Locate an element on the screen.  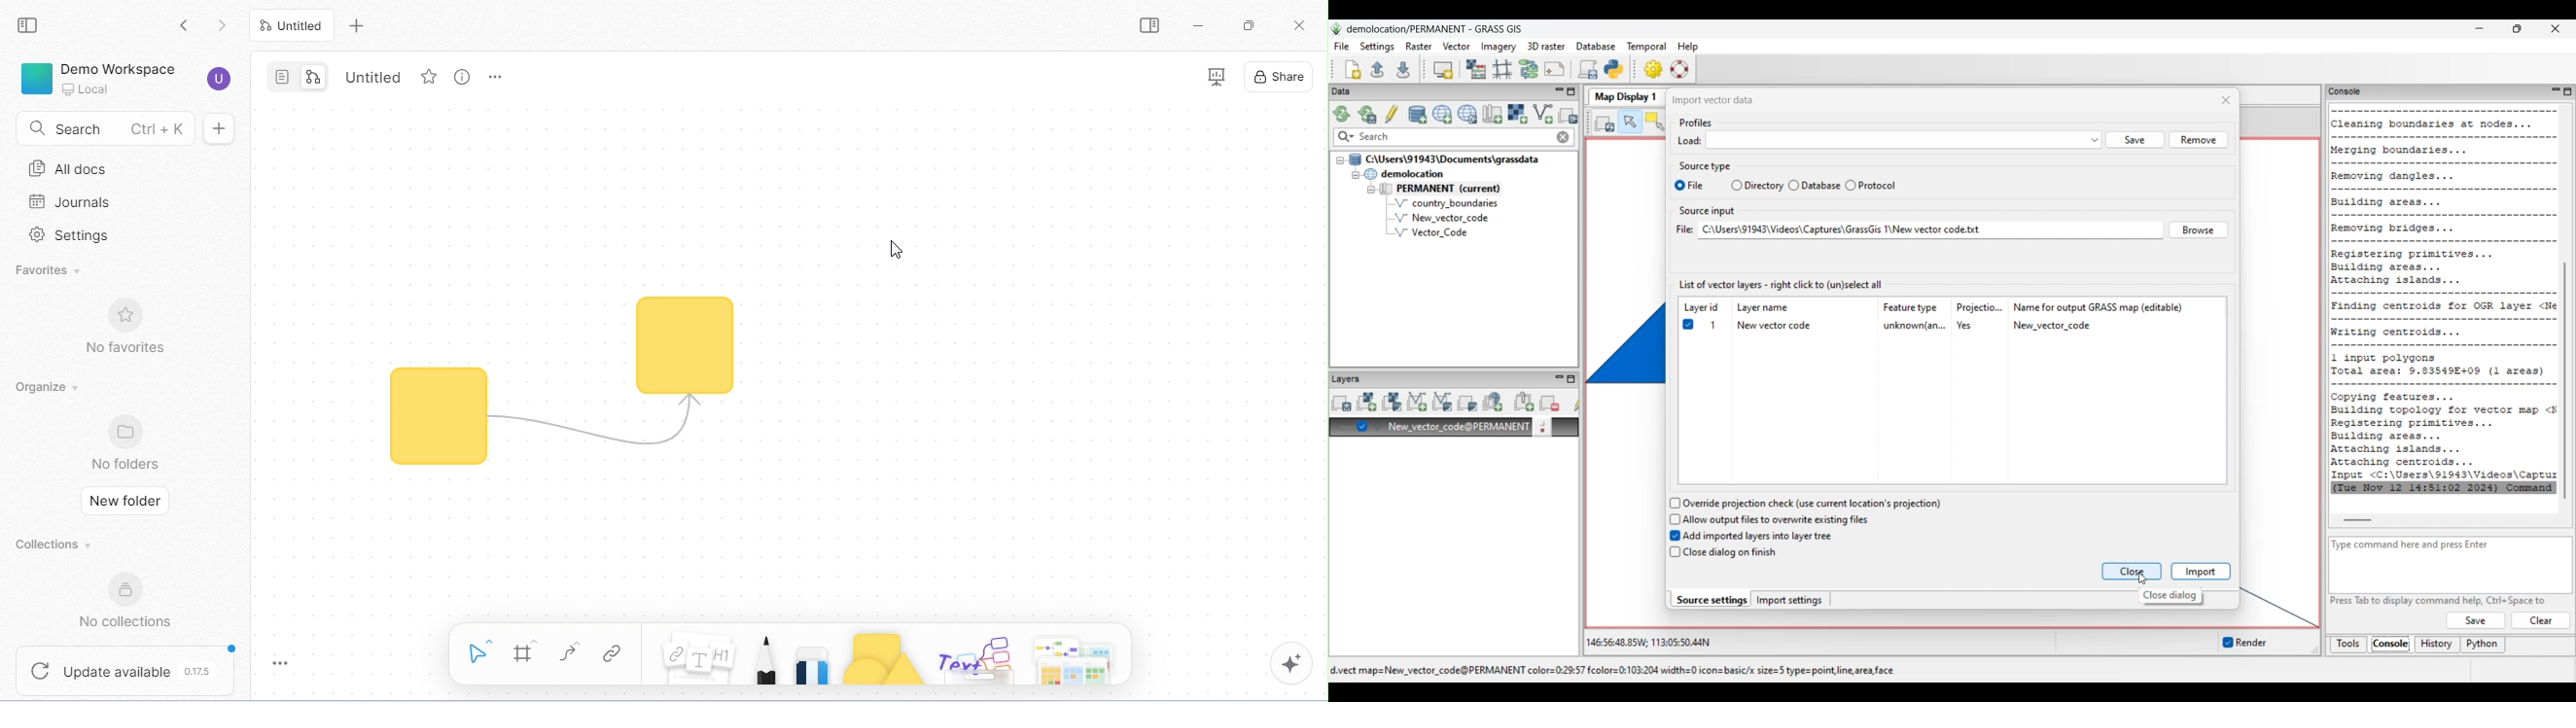
demo workspace is located at coordinates (98, 77).